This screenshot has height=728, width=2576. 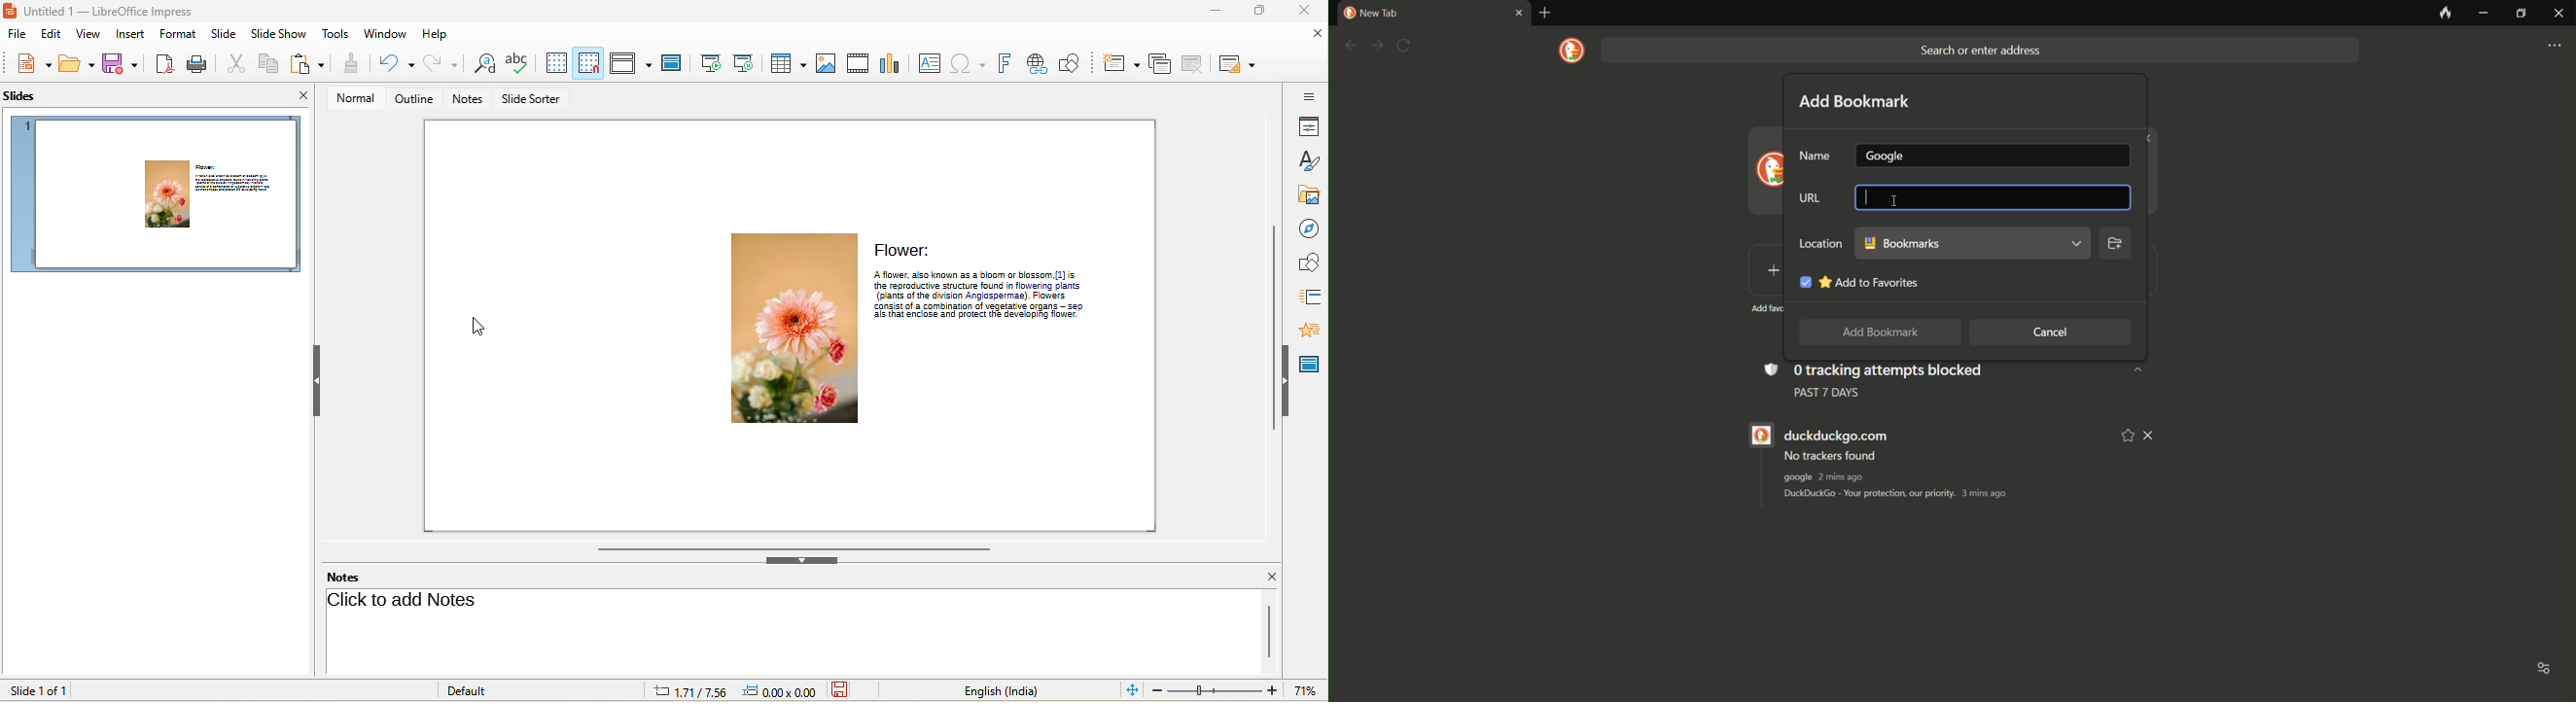 I want to click on vertical scroll bar, so click(x=1270, y=632).